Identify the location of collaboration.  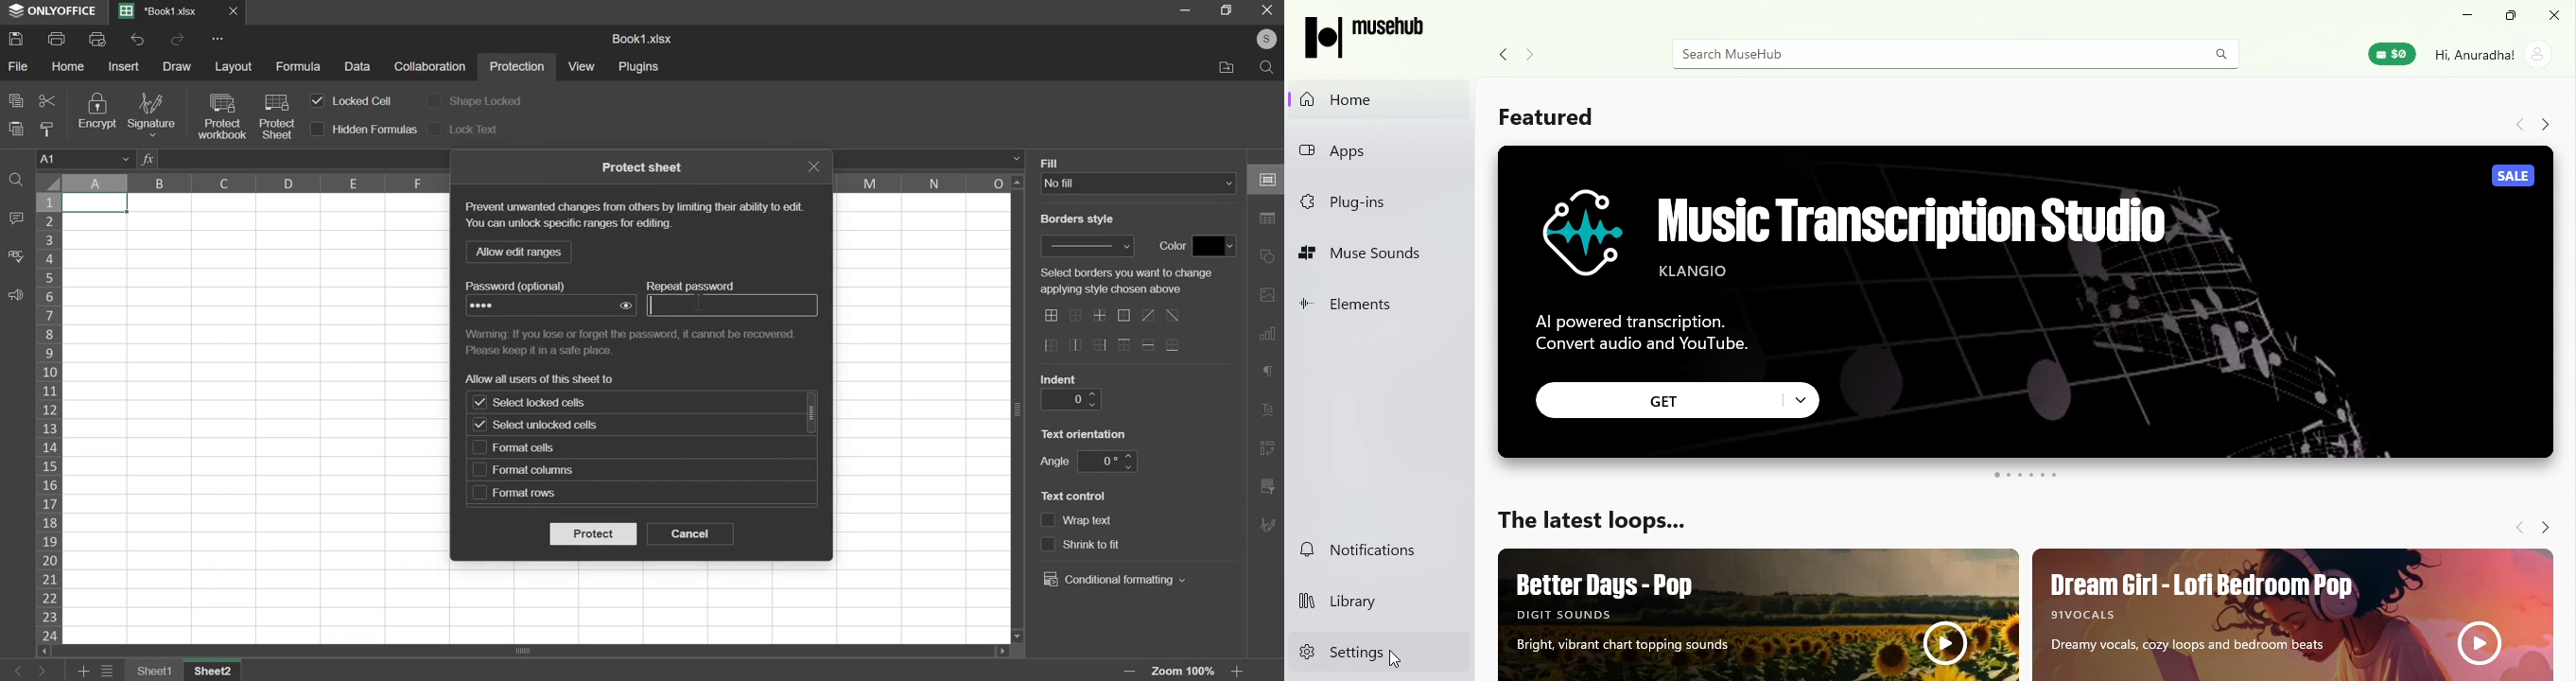
(431, 67).